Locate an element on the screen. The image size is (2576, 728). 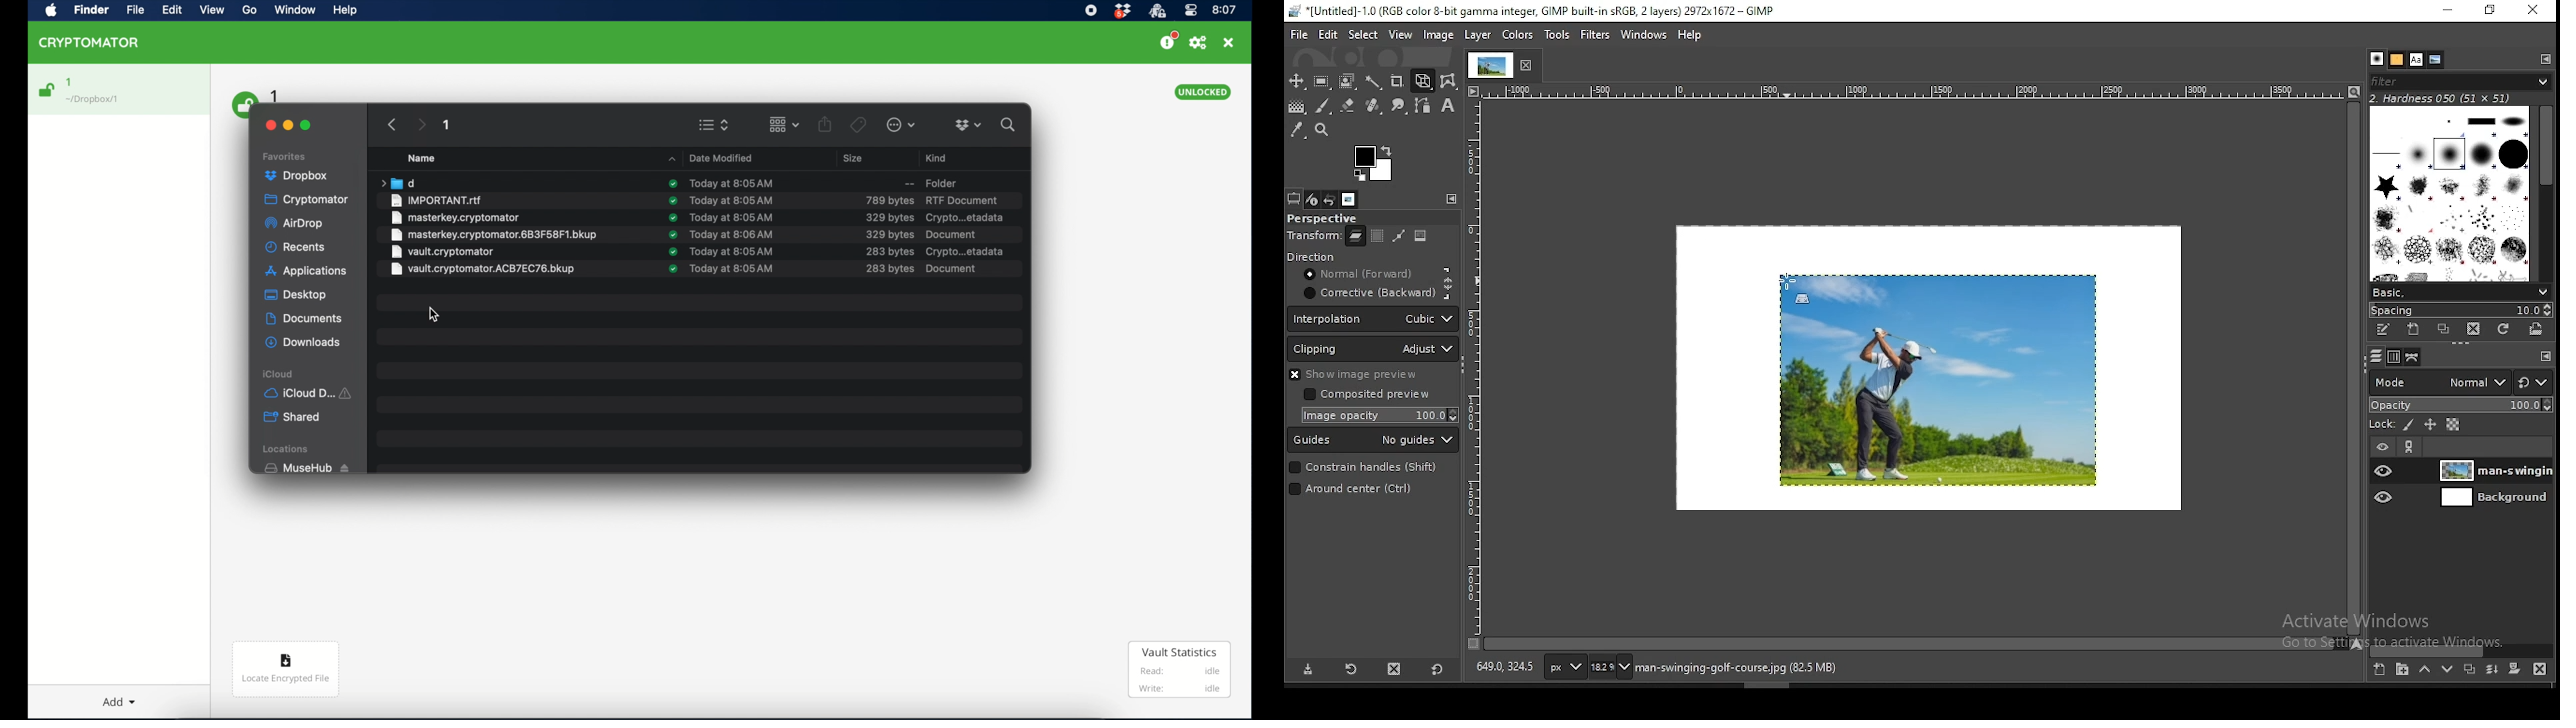
shared is located at coordinates (293, 417).